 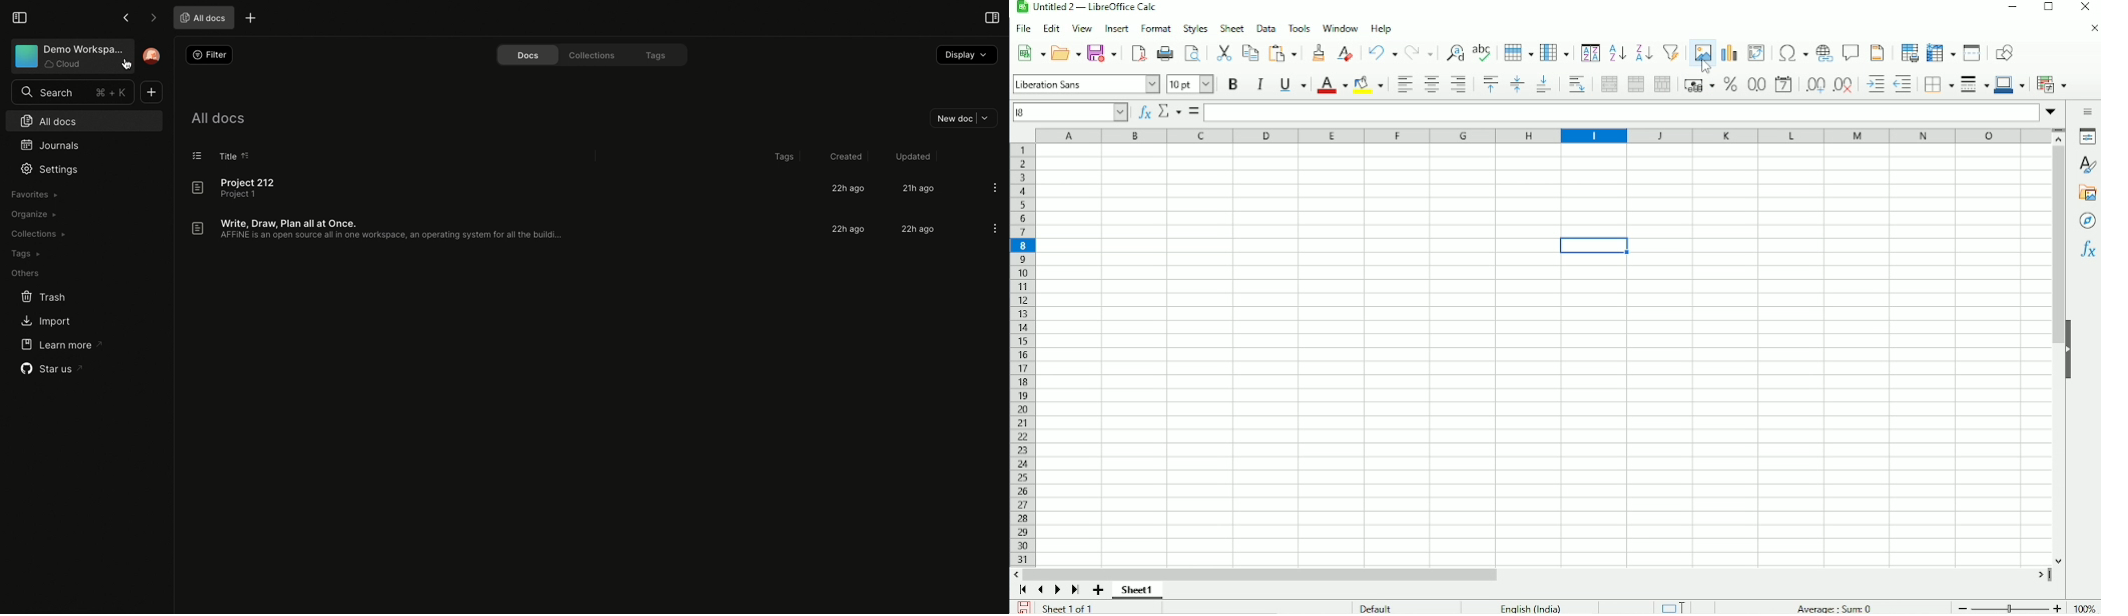 What do you see at coordinates (37, 234) in the screenshot?
I see `Collections` at bounding box center [37, 234].